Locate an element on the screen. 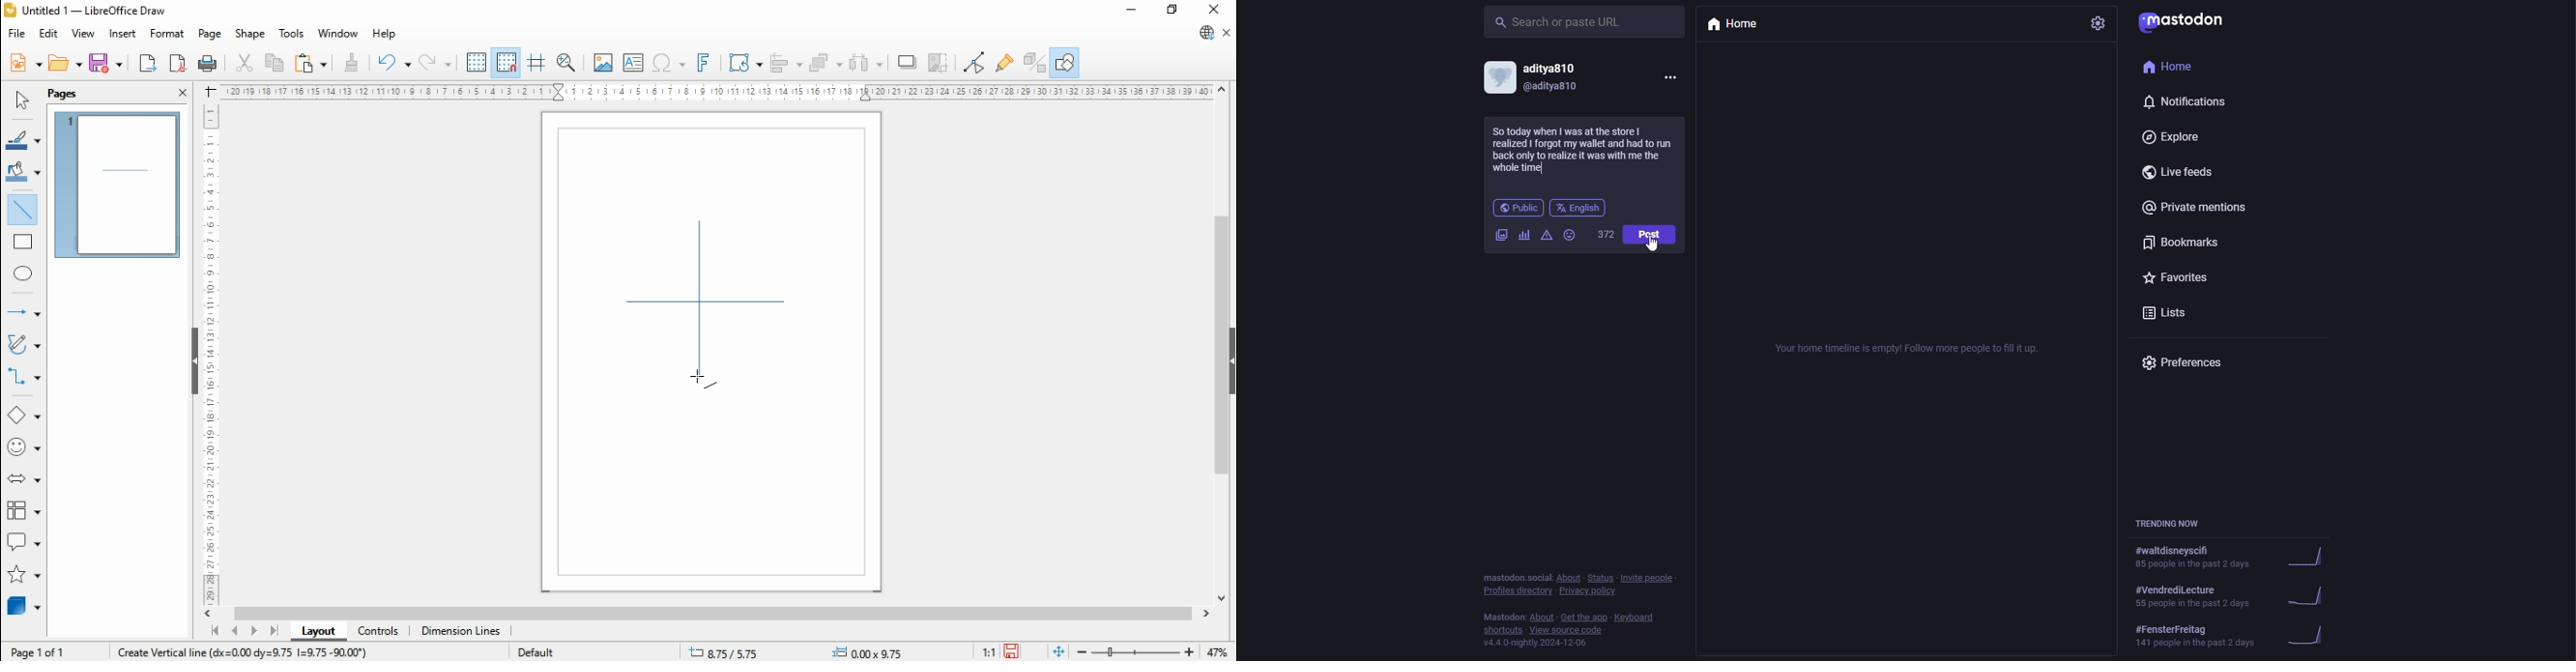 This screenshot has width=2576, height=672. insert is located at coordinates (122, 34).